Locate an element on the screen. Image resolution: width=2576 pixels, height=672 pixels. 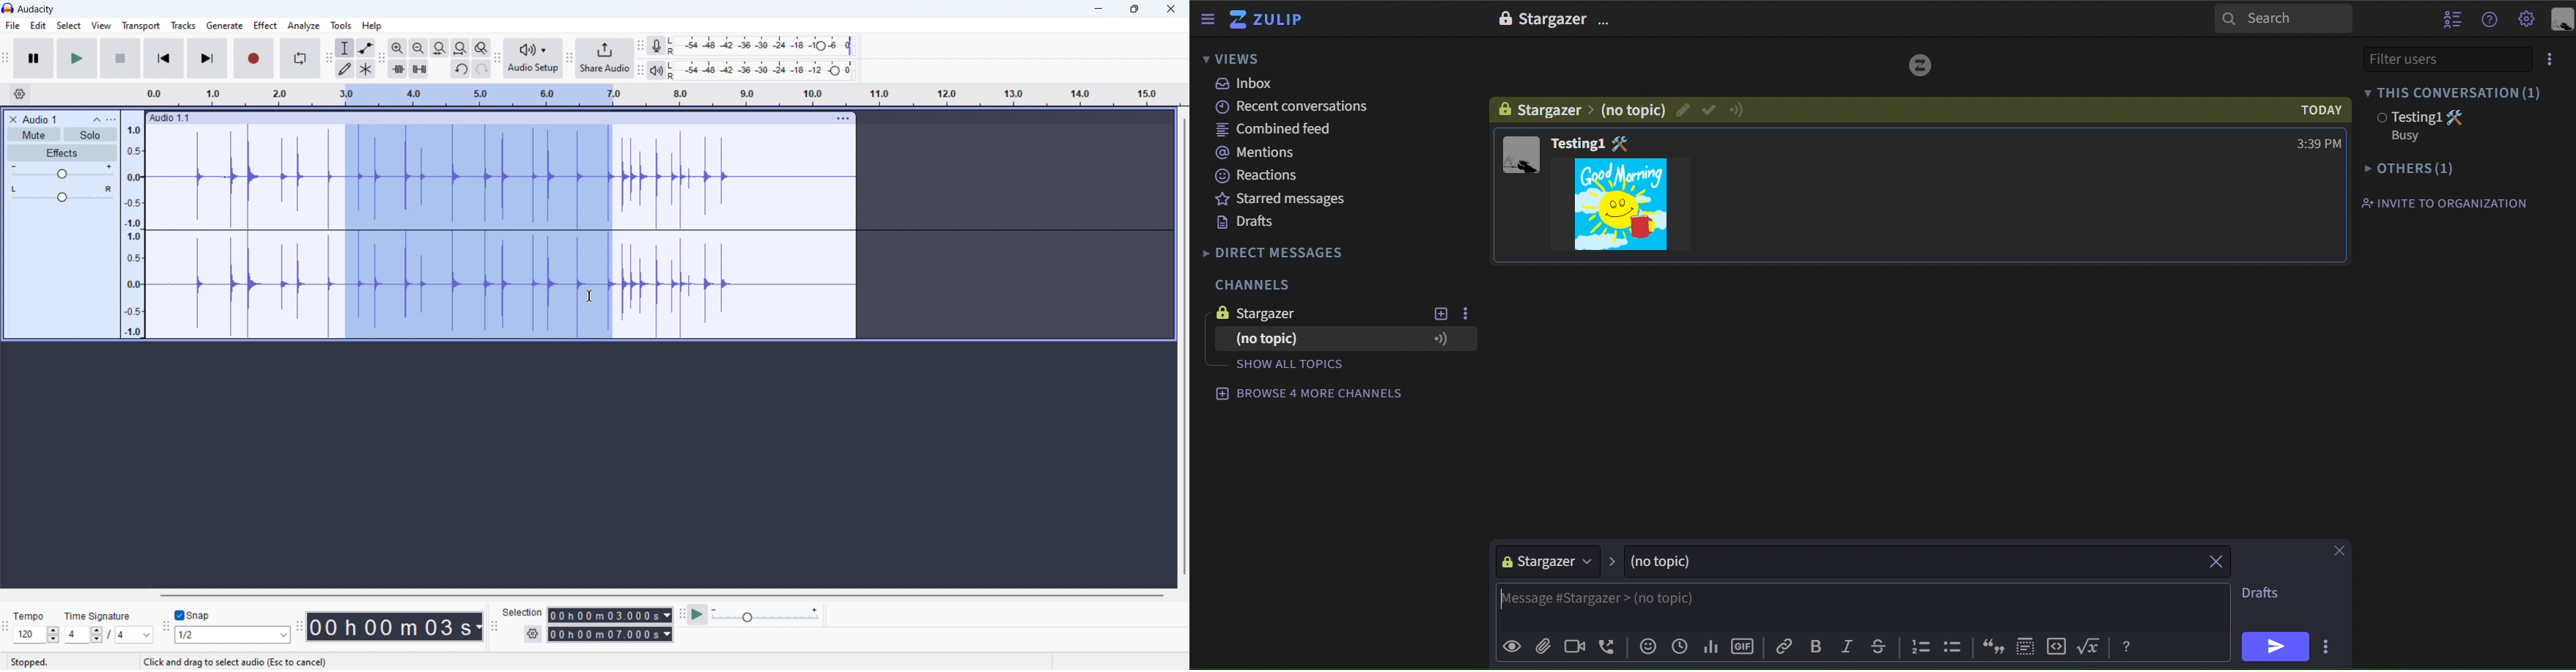
drafts is located at coordinates (1246, 223).